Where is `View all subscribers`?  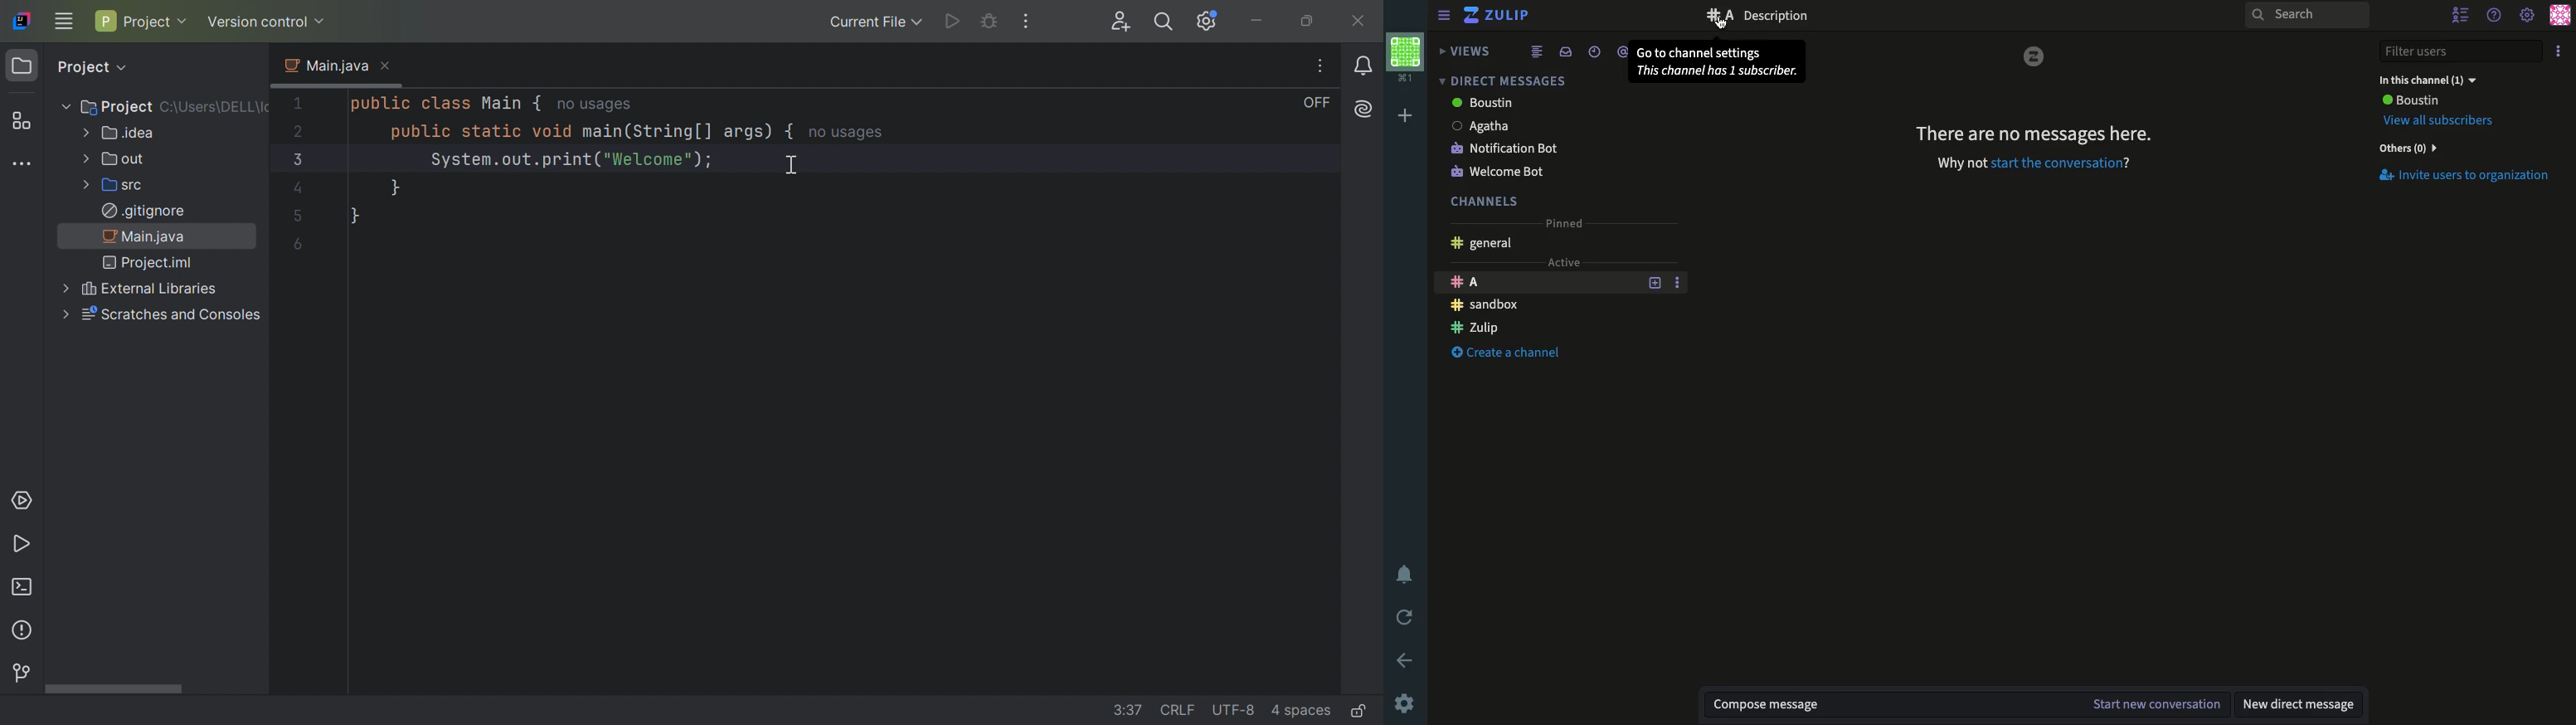 View all subscribers is located at coordinates (2445, 121).